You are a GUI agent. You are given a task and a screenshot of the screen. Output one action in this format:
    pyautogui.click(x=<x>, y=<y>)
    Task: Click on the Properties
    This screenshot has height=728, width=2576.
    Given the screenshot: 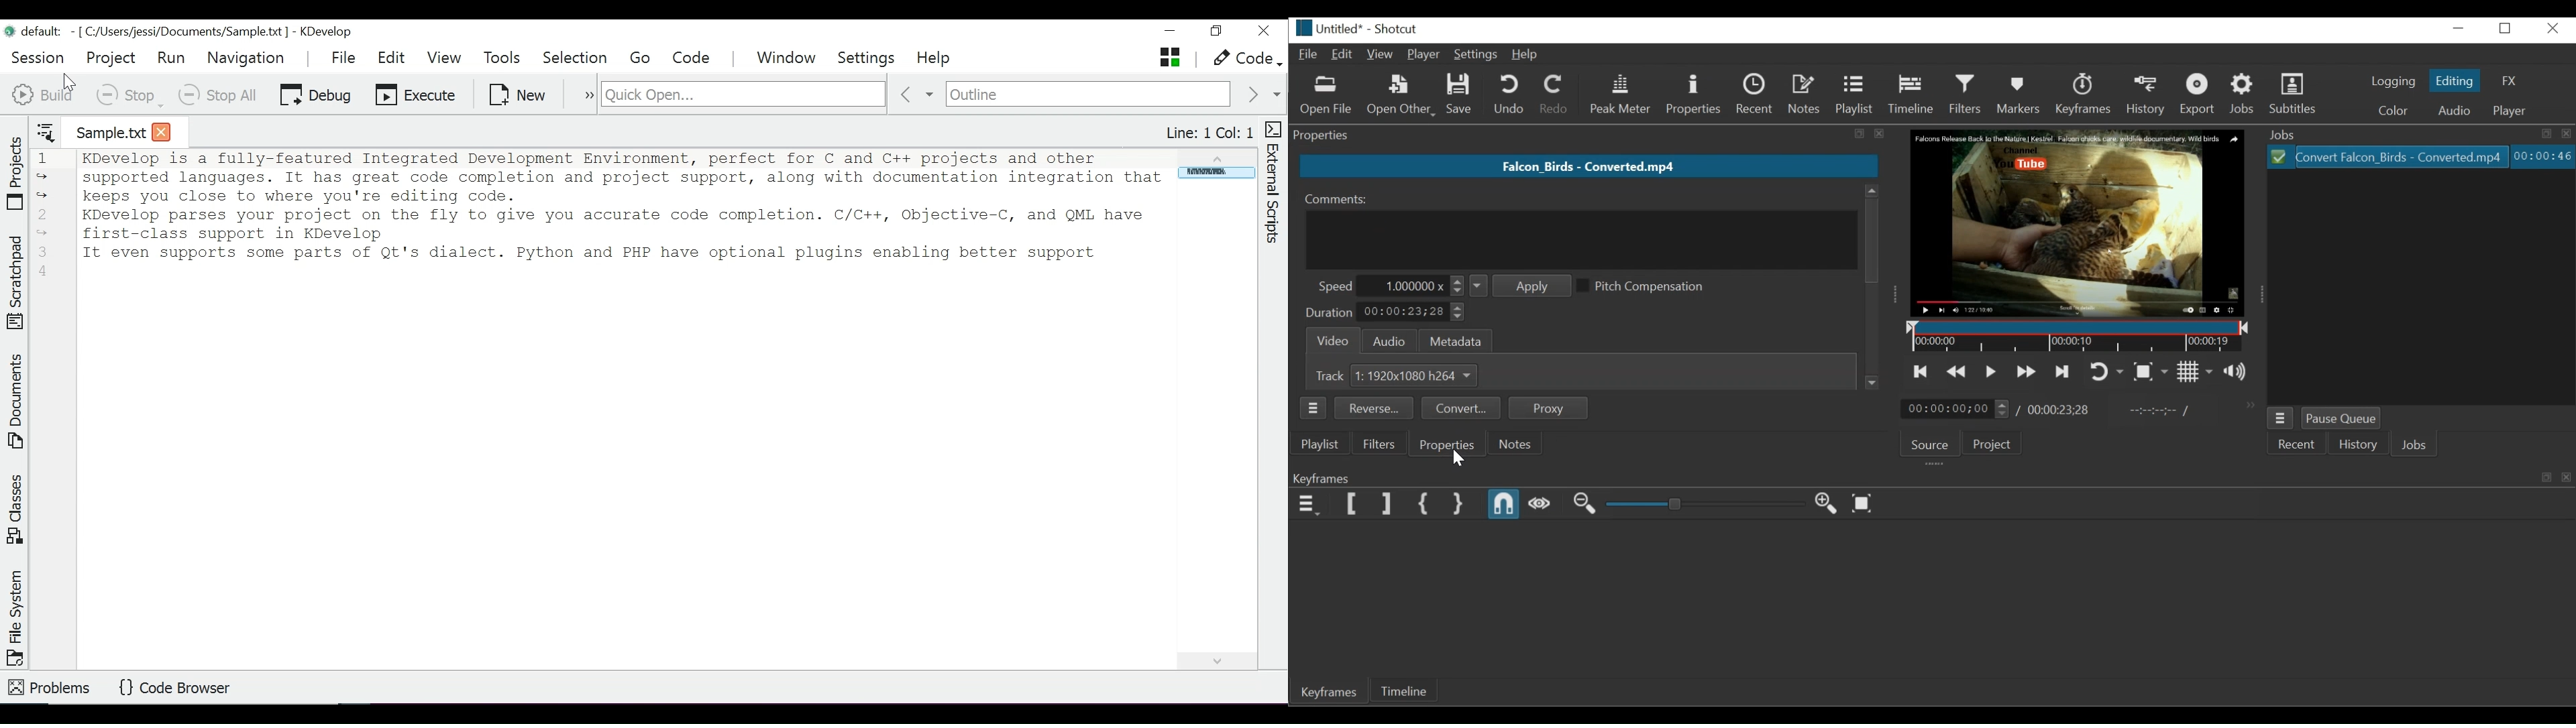 What is the action you would take?
    pyautogui.click(x=1444, y=444)
    